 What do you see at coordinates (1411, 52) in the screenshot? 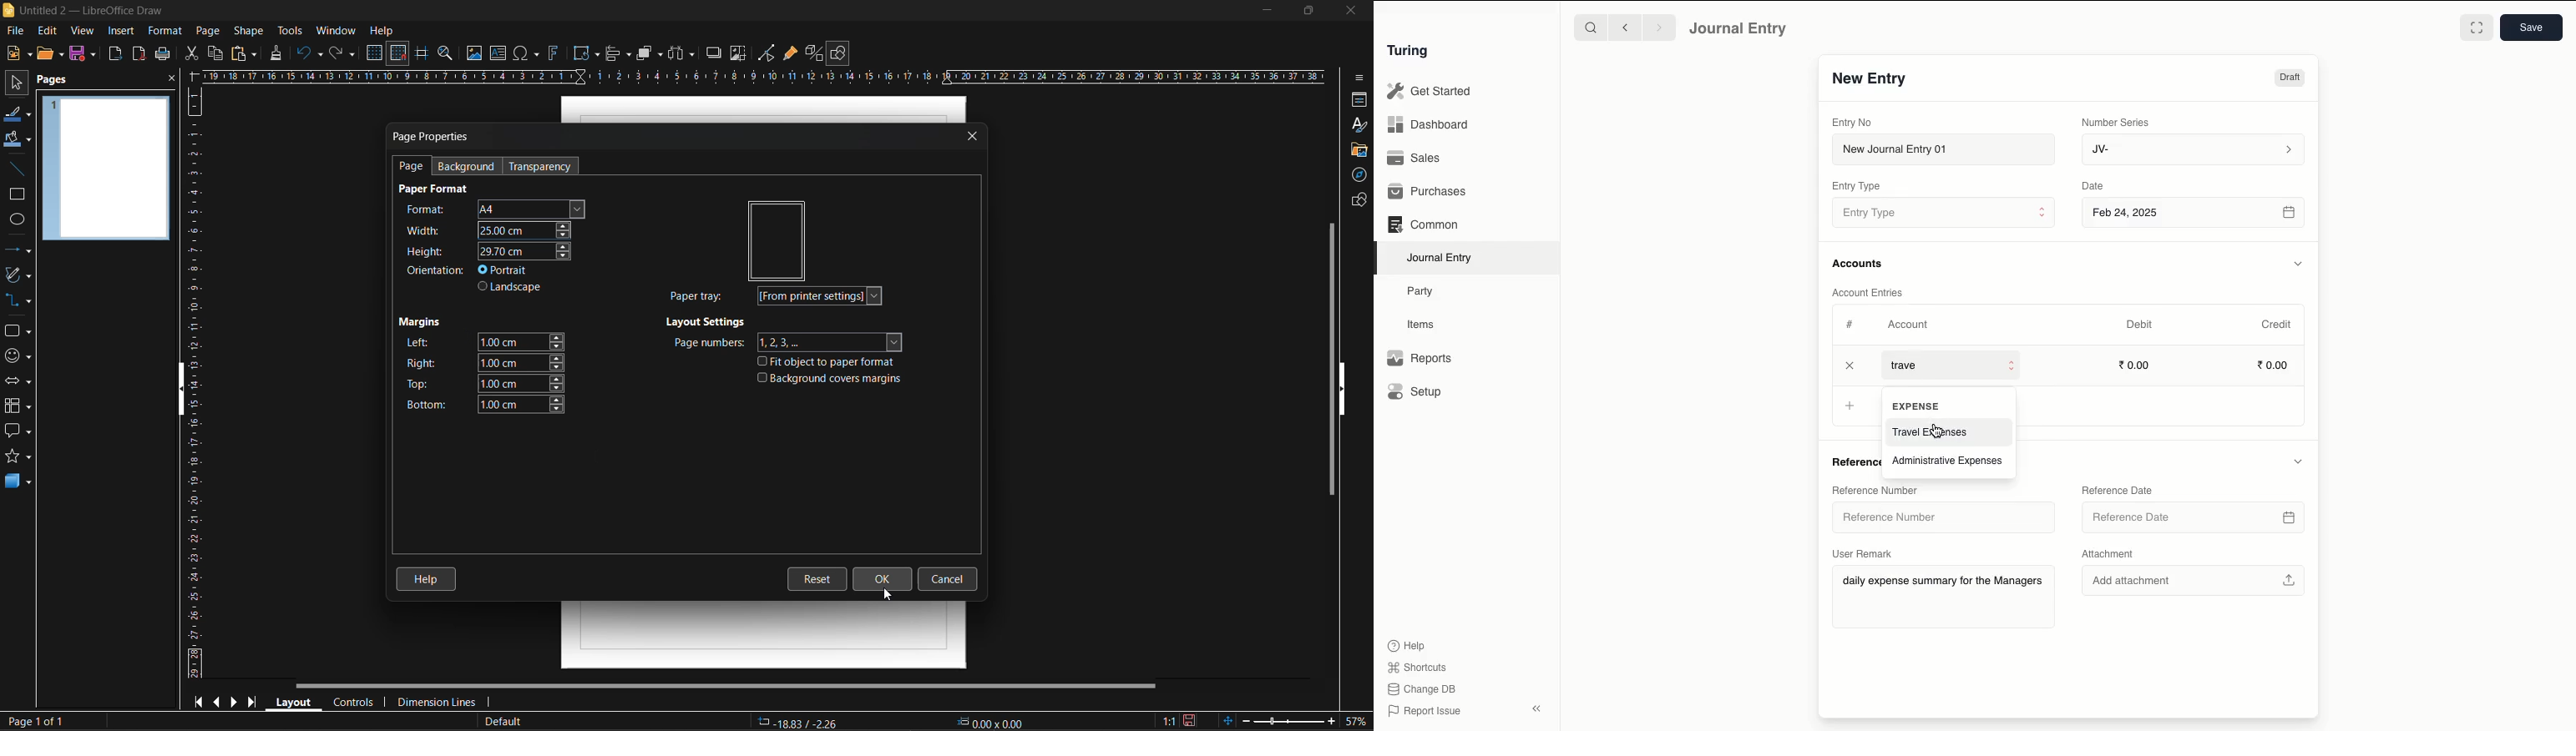
I see `Turing` at bounding box center [1411, 52].